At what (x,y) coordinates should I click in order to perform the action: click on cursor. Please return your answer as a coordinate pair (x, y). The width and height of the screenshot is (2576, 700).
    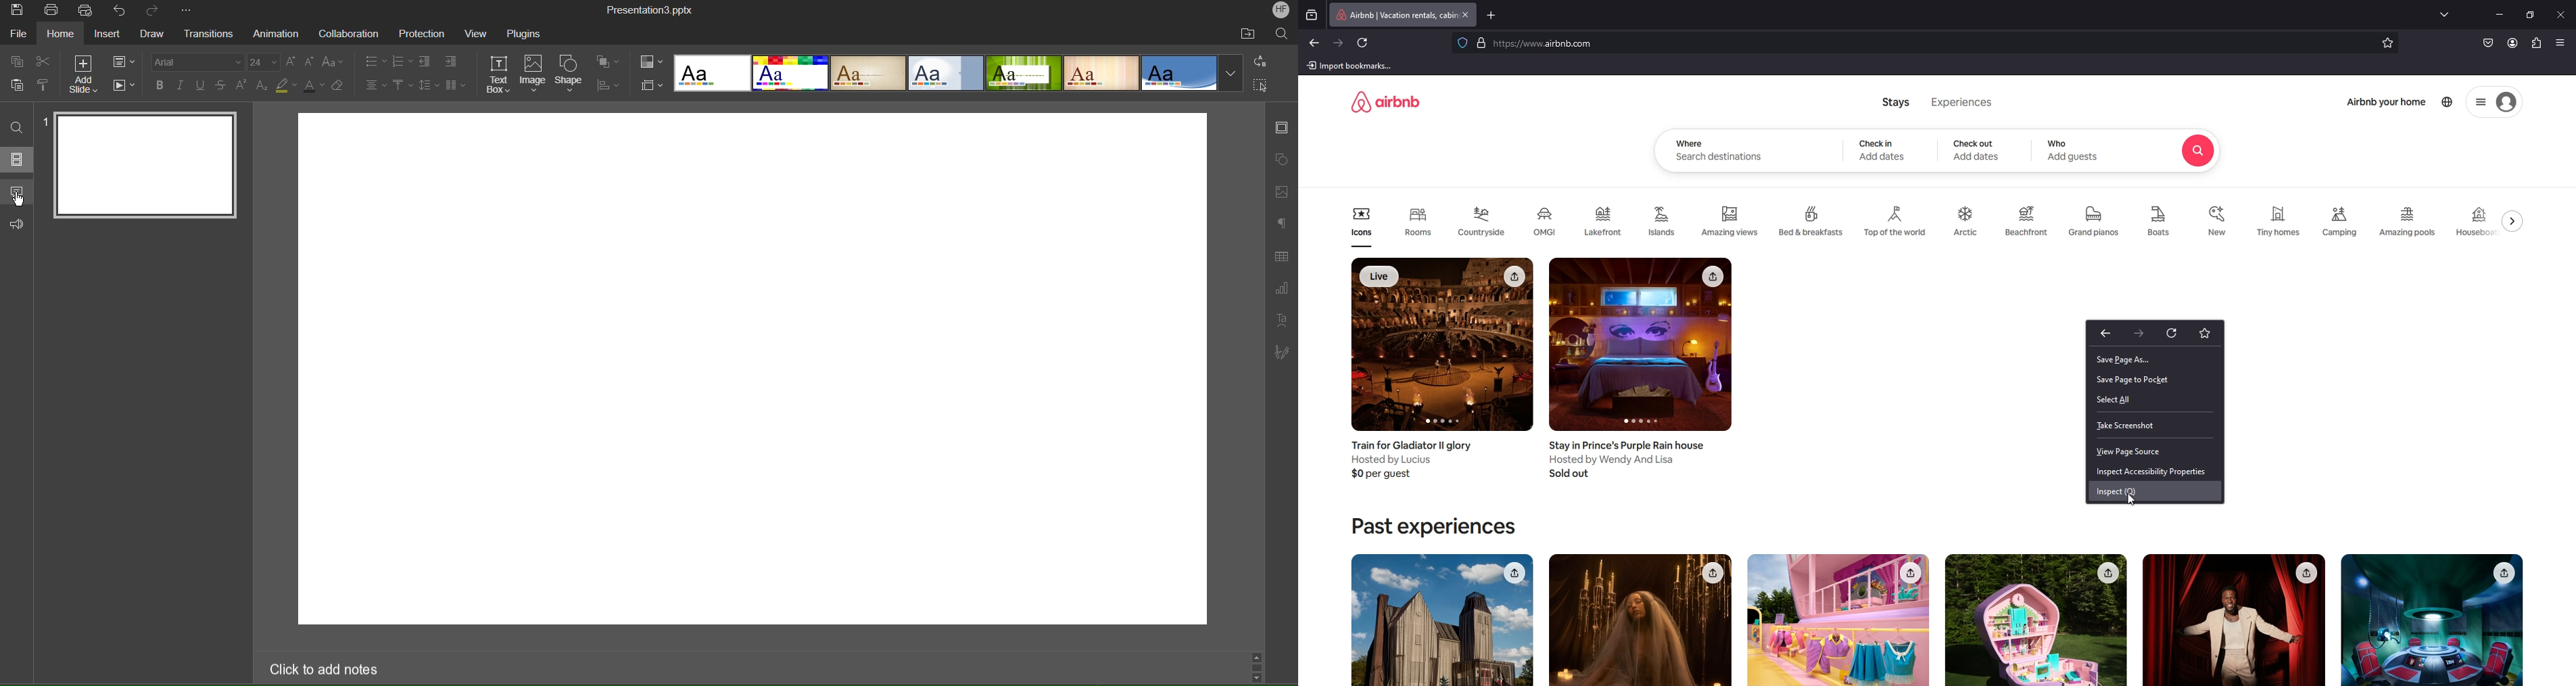
    Looking at the image, I should click on (22, 200).